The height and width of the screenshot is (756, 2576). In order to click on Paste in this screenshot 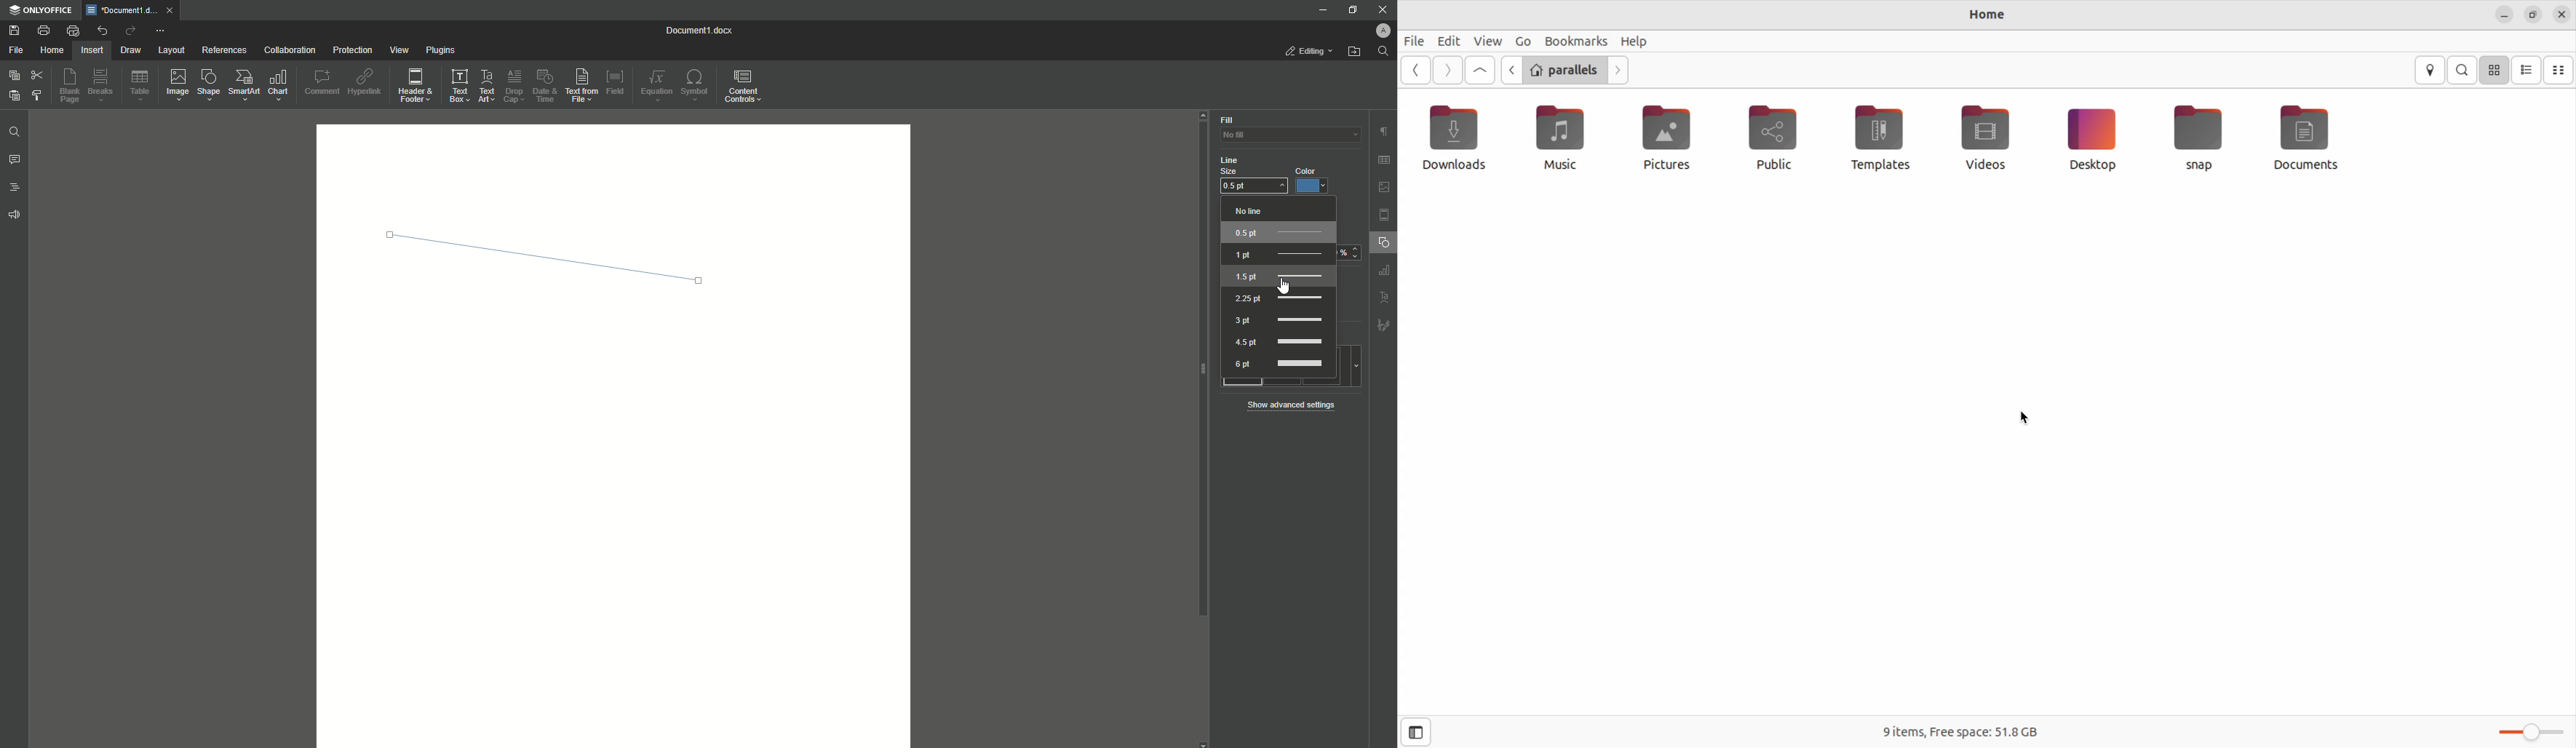, I will do `click(12, 97)`.